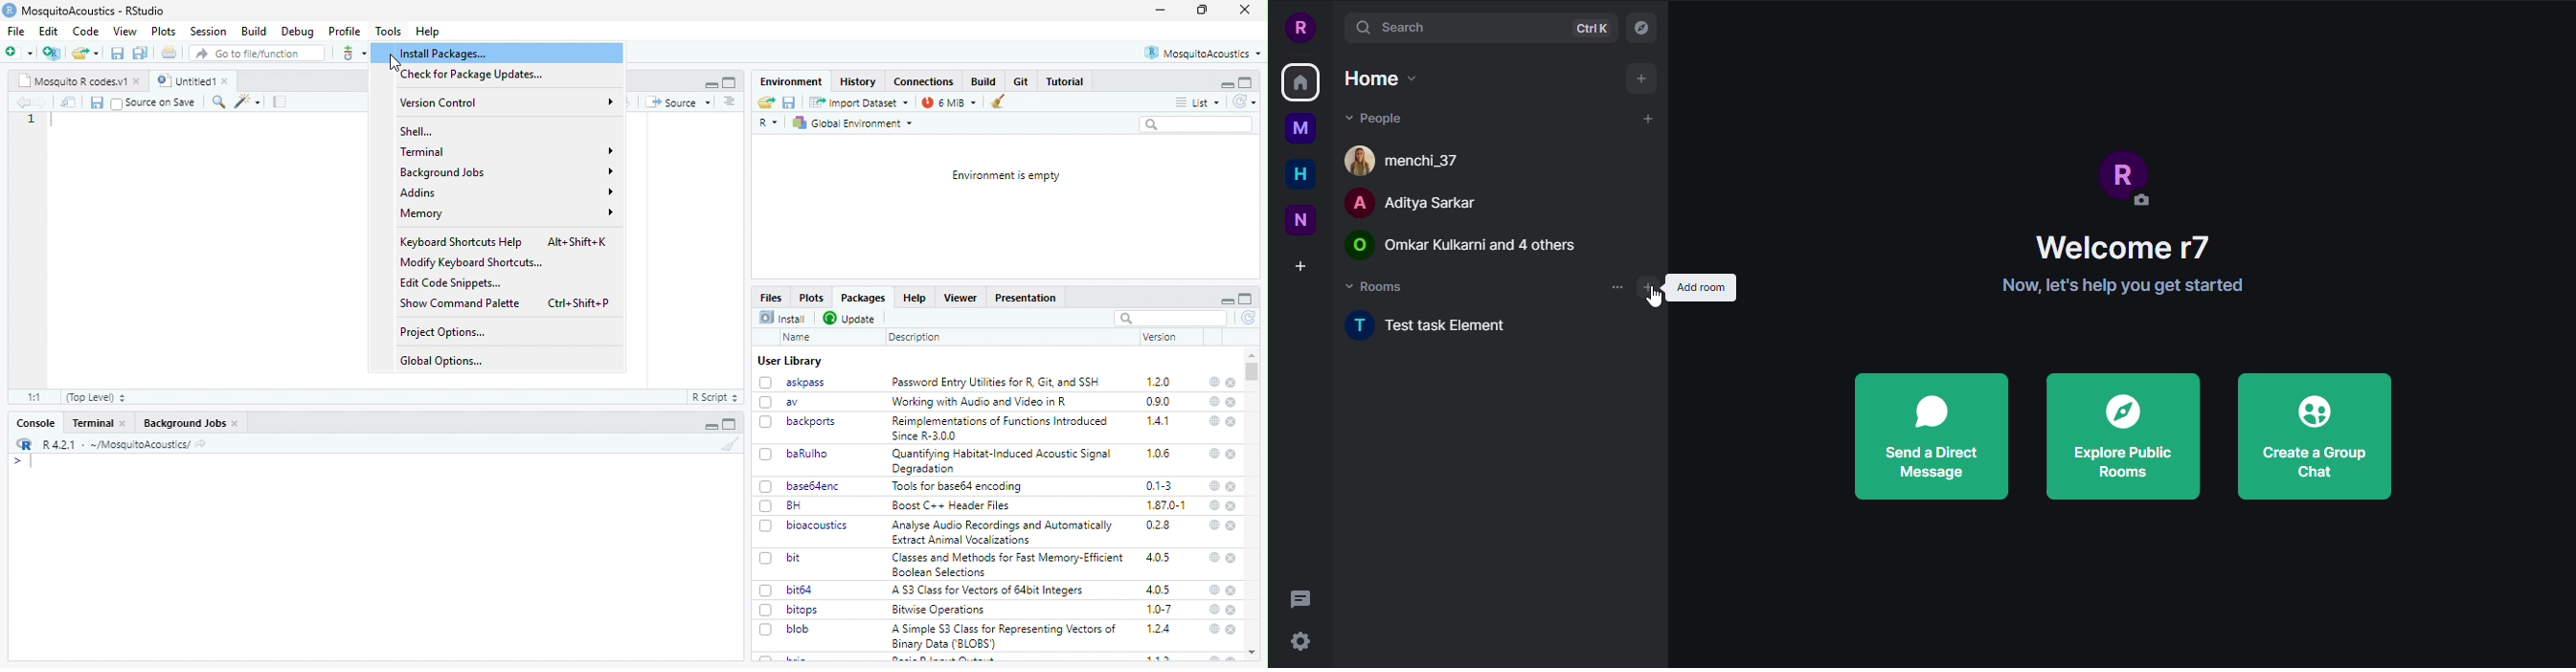  I want to click on 120, so click(1160, 382).